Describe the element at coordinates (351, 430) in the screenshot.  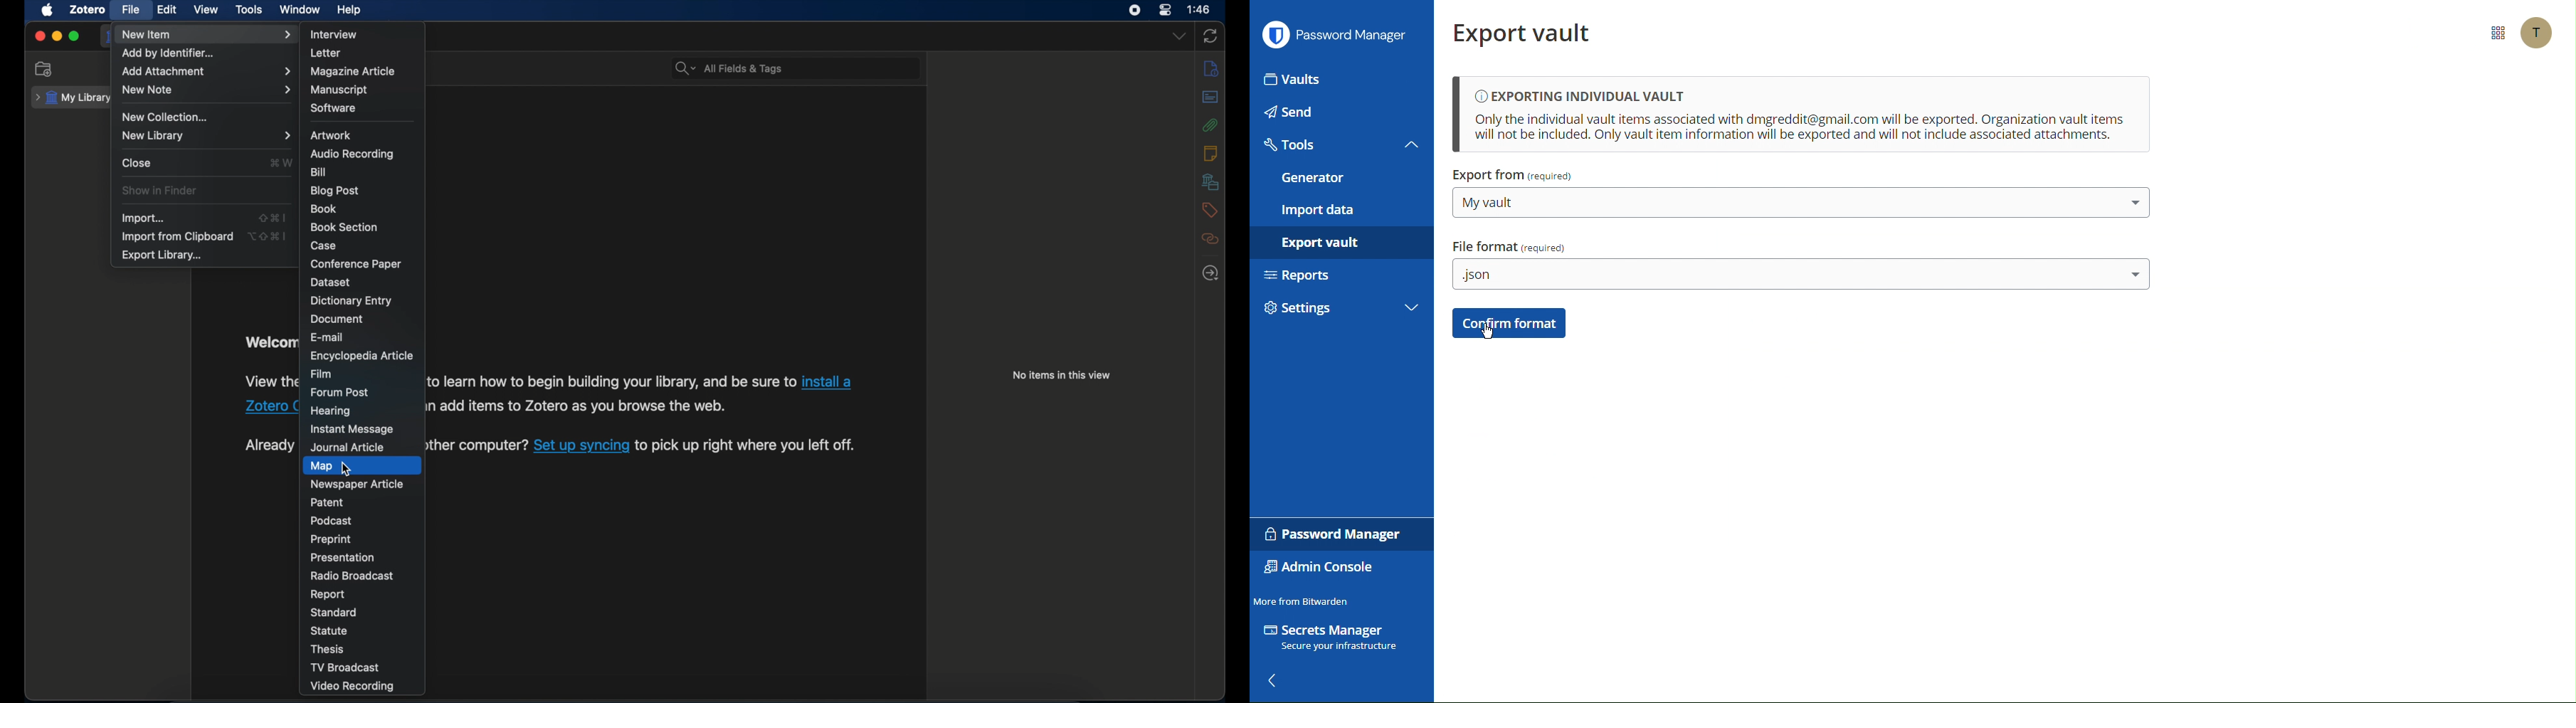
I see `instant message` at that location.